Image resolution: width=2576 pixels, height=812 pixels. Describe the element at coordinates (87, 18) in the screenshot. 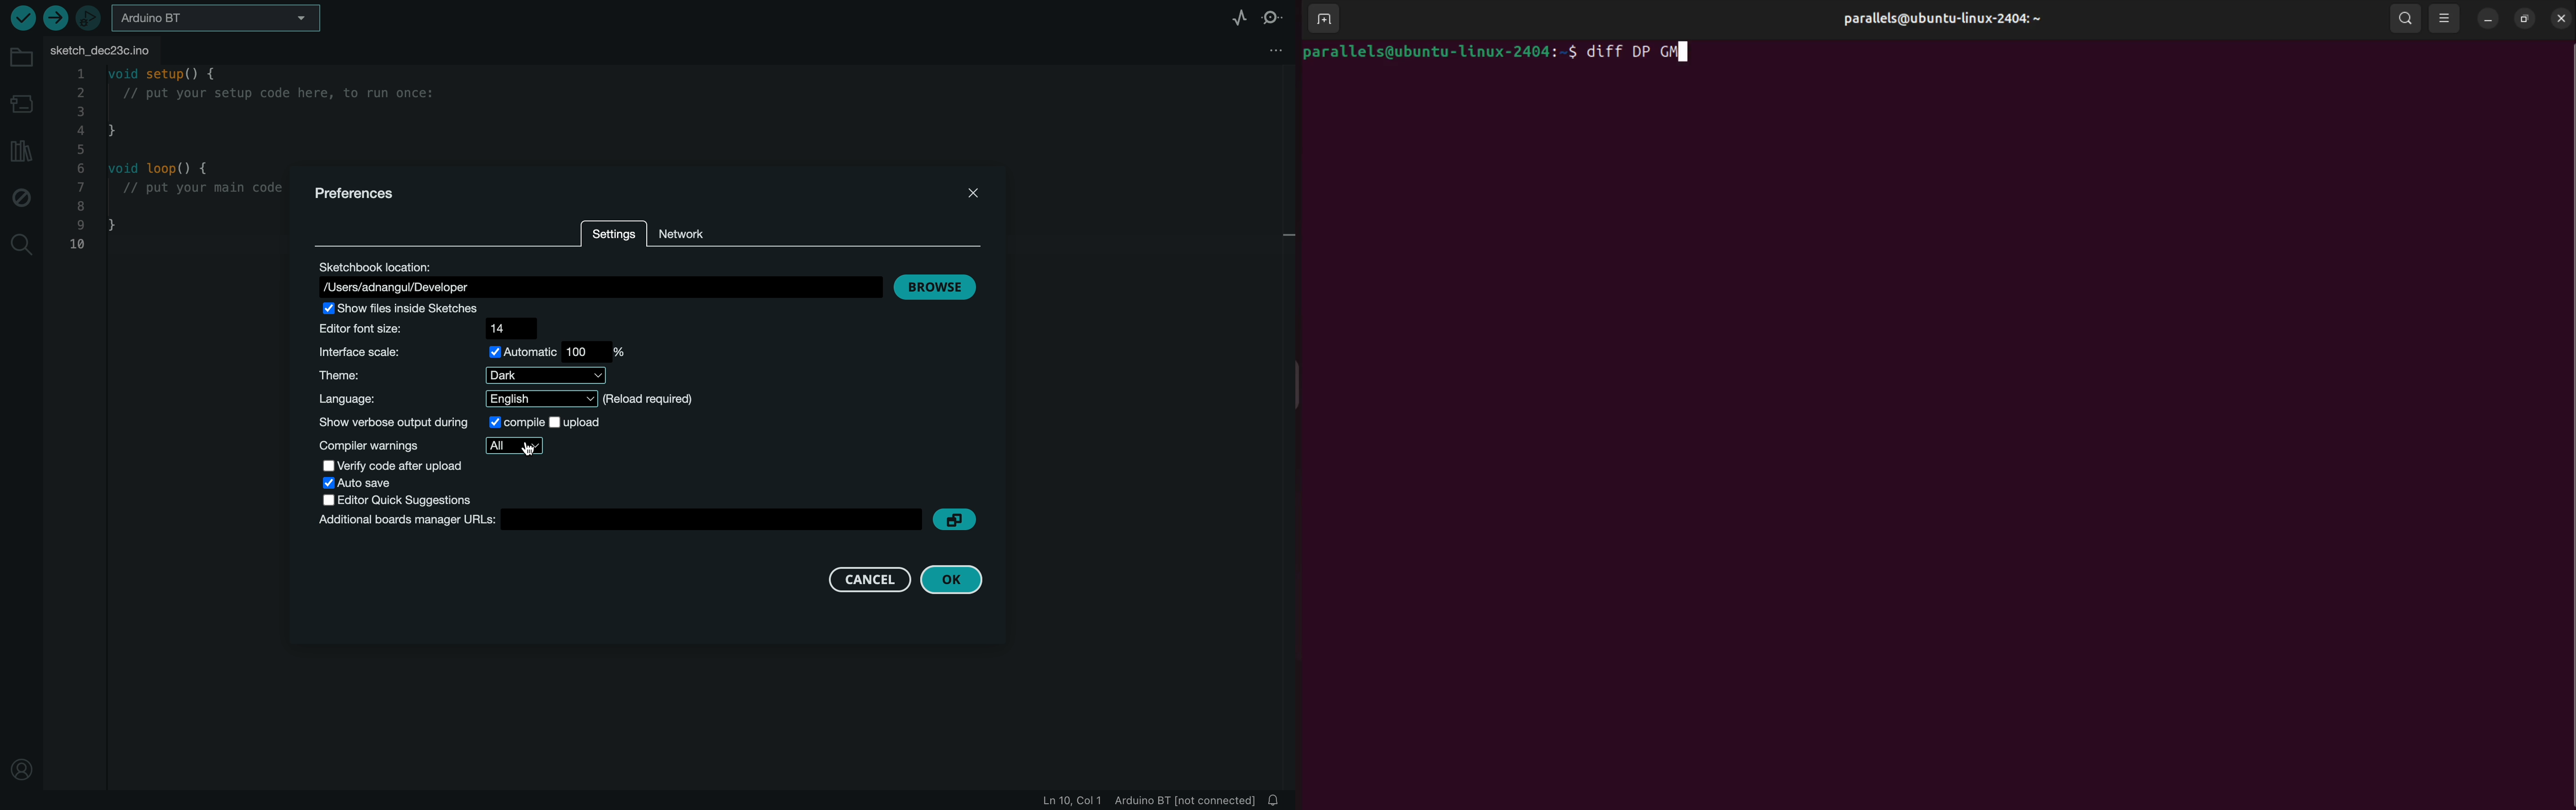

I see `debugger` at that location.